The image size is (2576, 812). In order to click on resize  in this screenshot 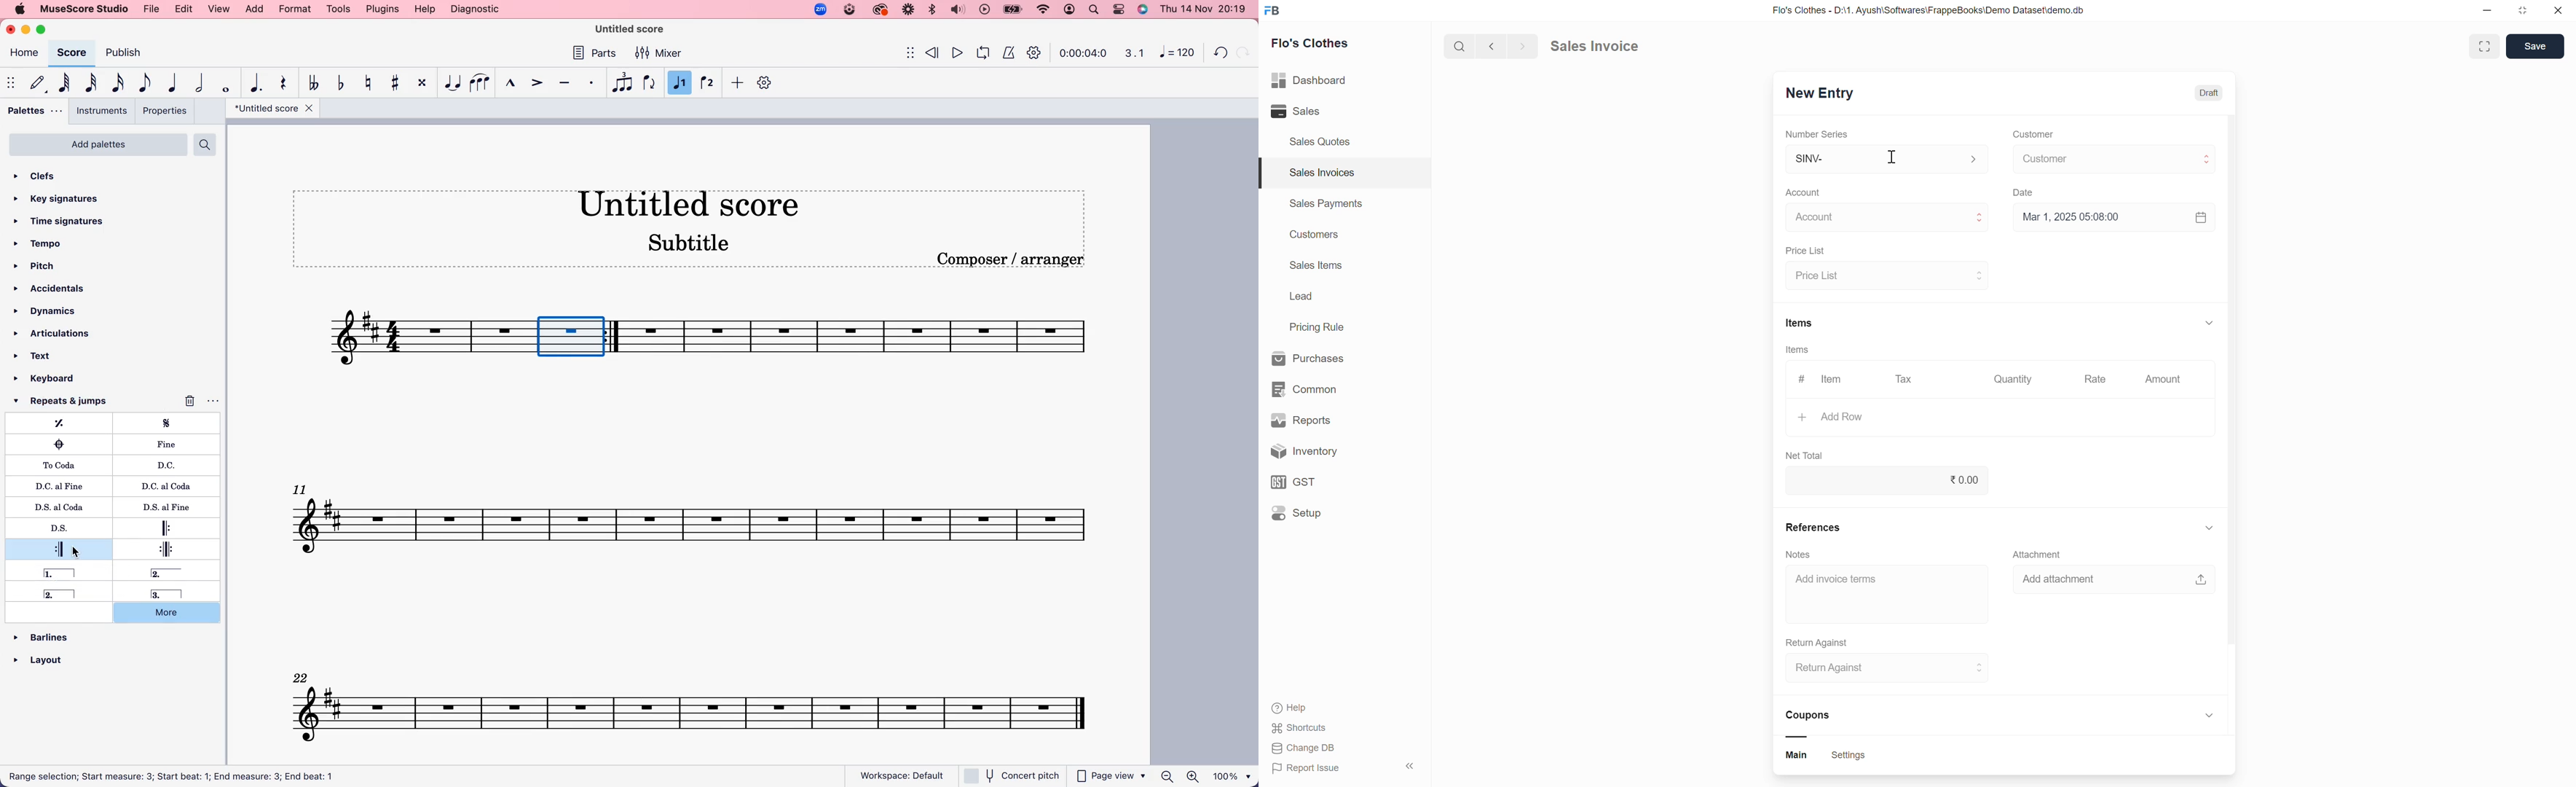, I will do `click(2527, 13)`.